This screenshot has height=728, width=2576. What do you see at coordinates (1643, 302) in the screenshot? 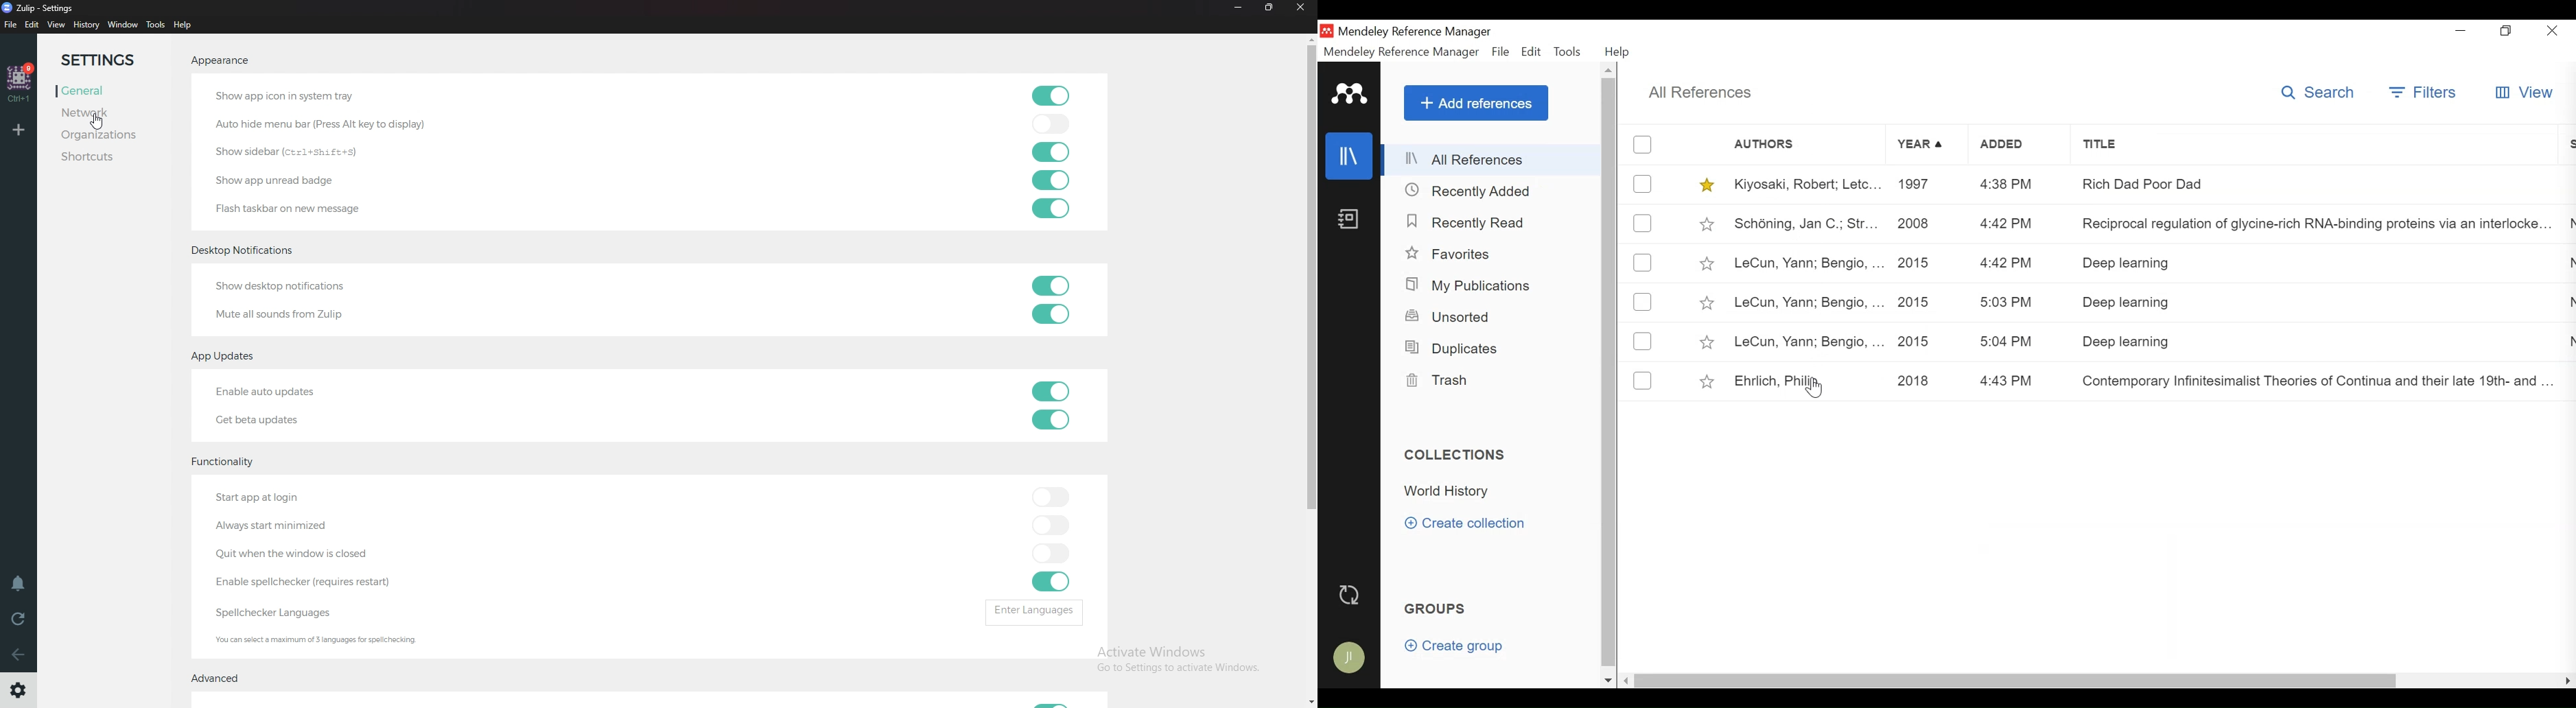
I see `(un)select` at bounding box center [1643, 302].